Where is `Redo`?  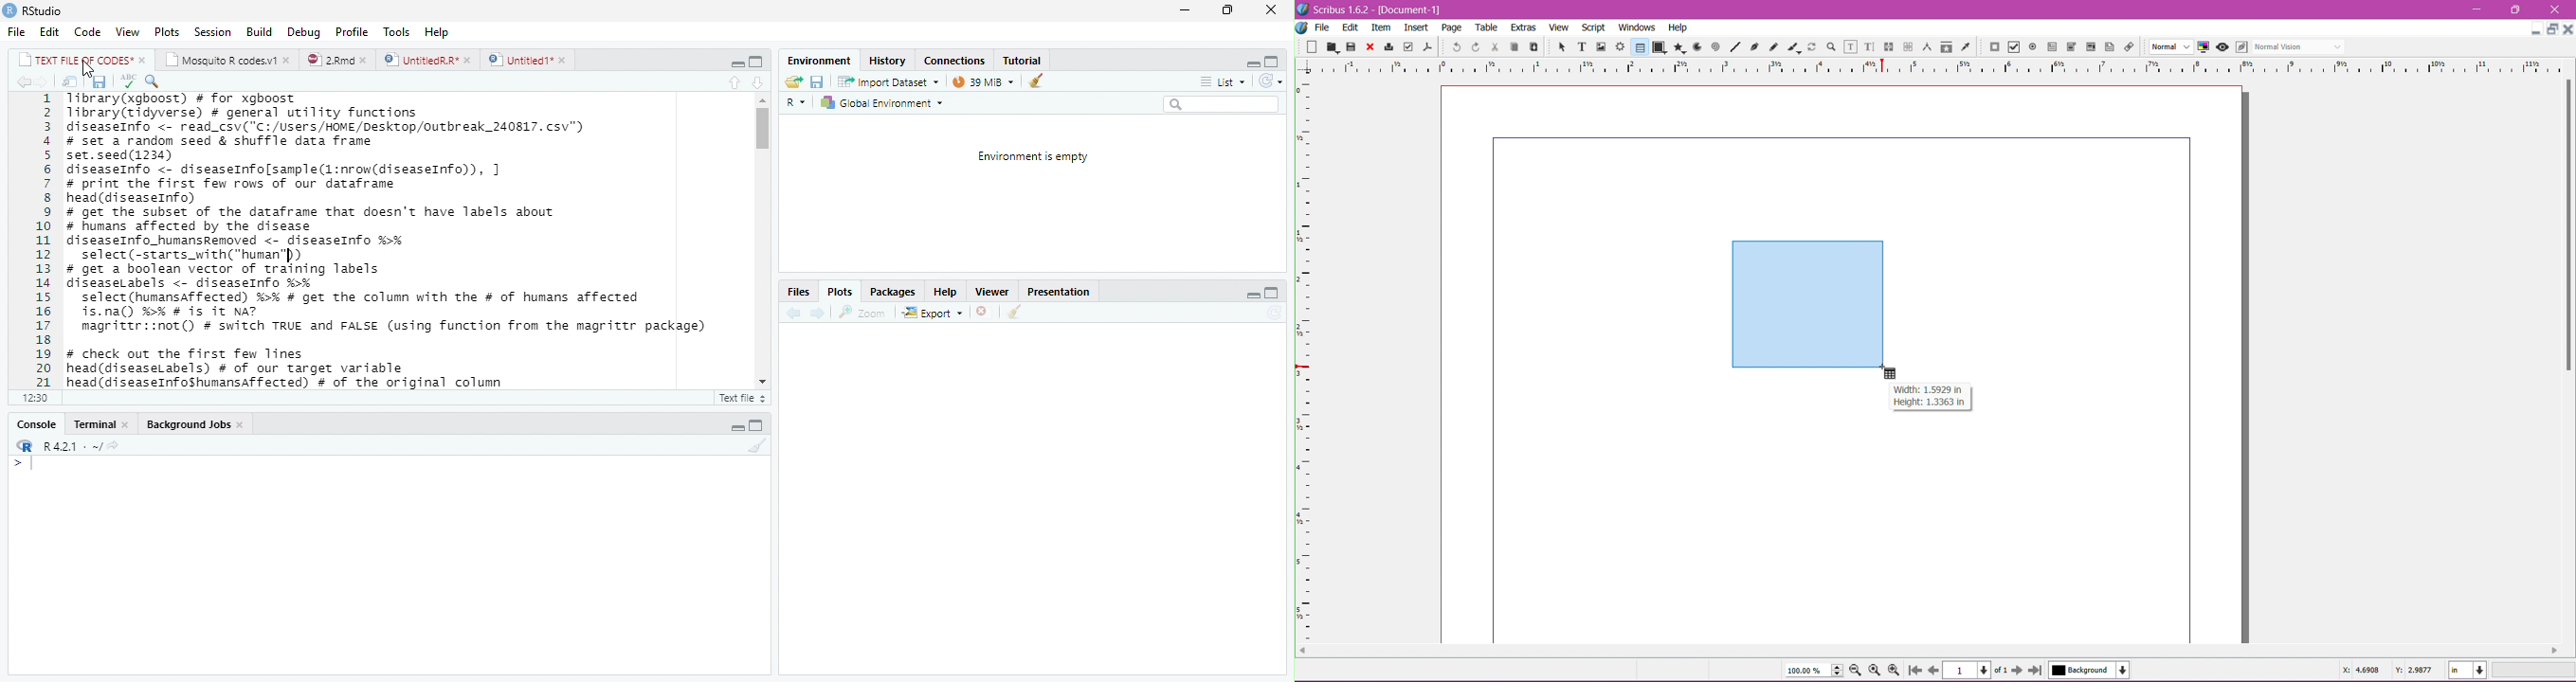
Redo is located at coordinates (1474, 47).